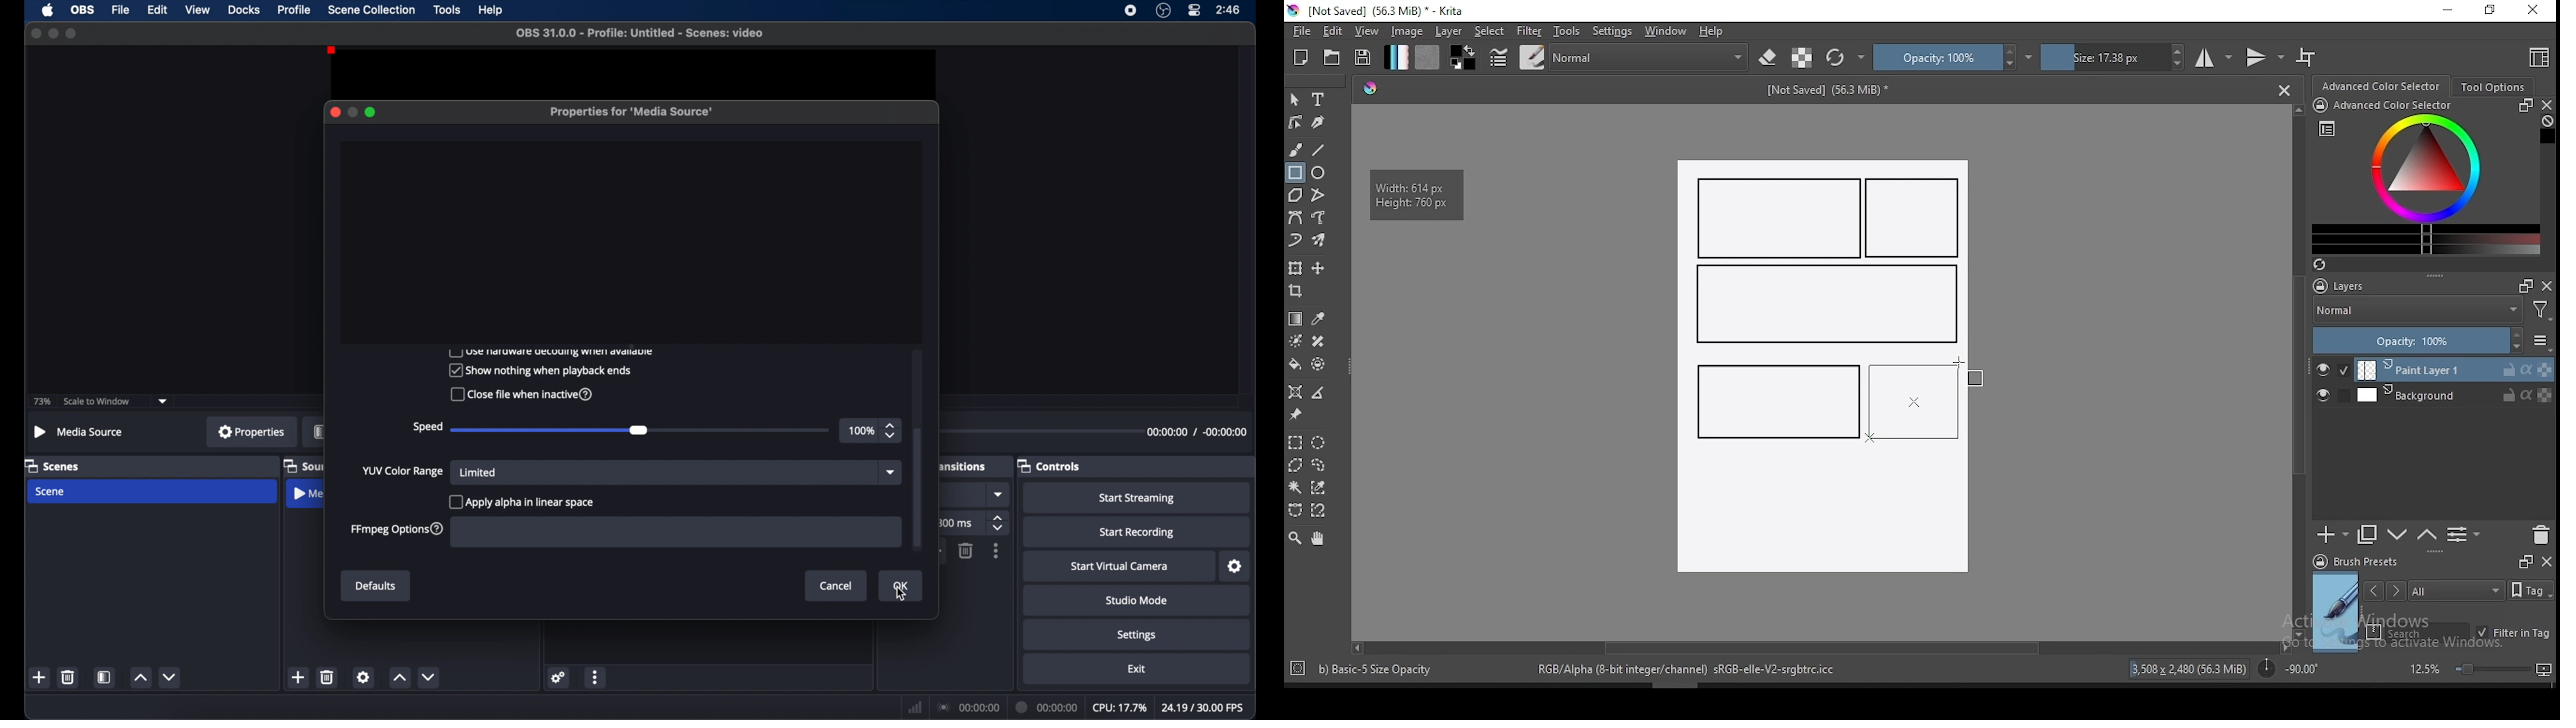 Image resolution: width=2576 pixels, height=728 pixels. I want to click on start virtual camera, so click(1120, 567).